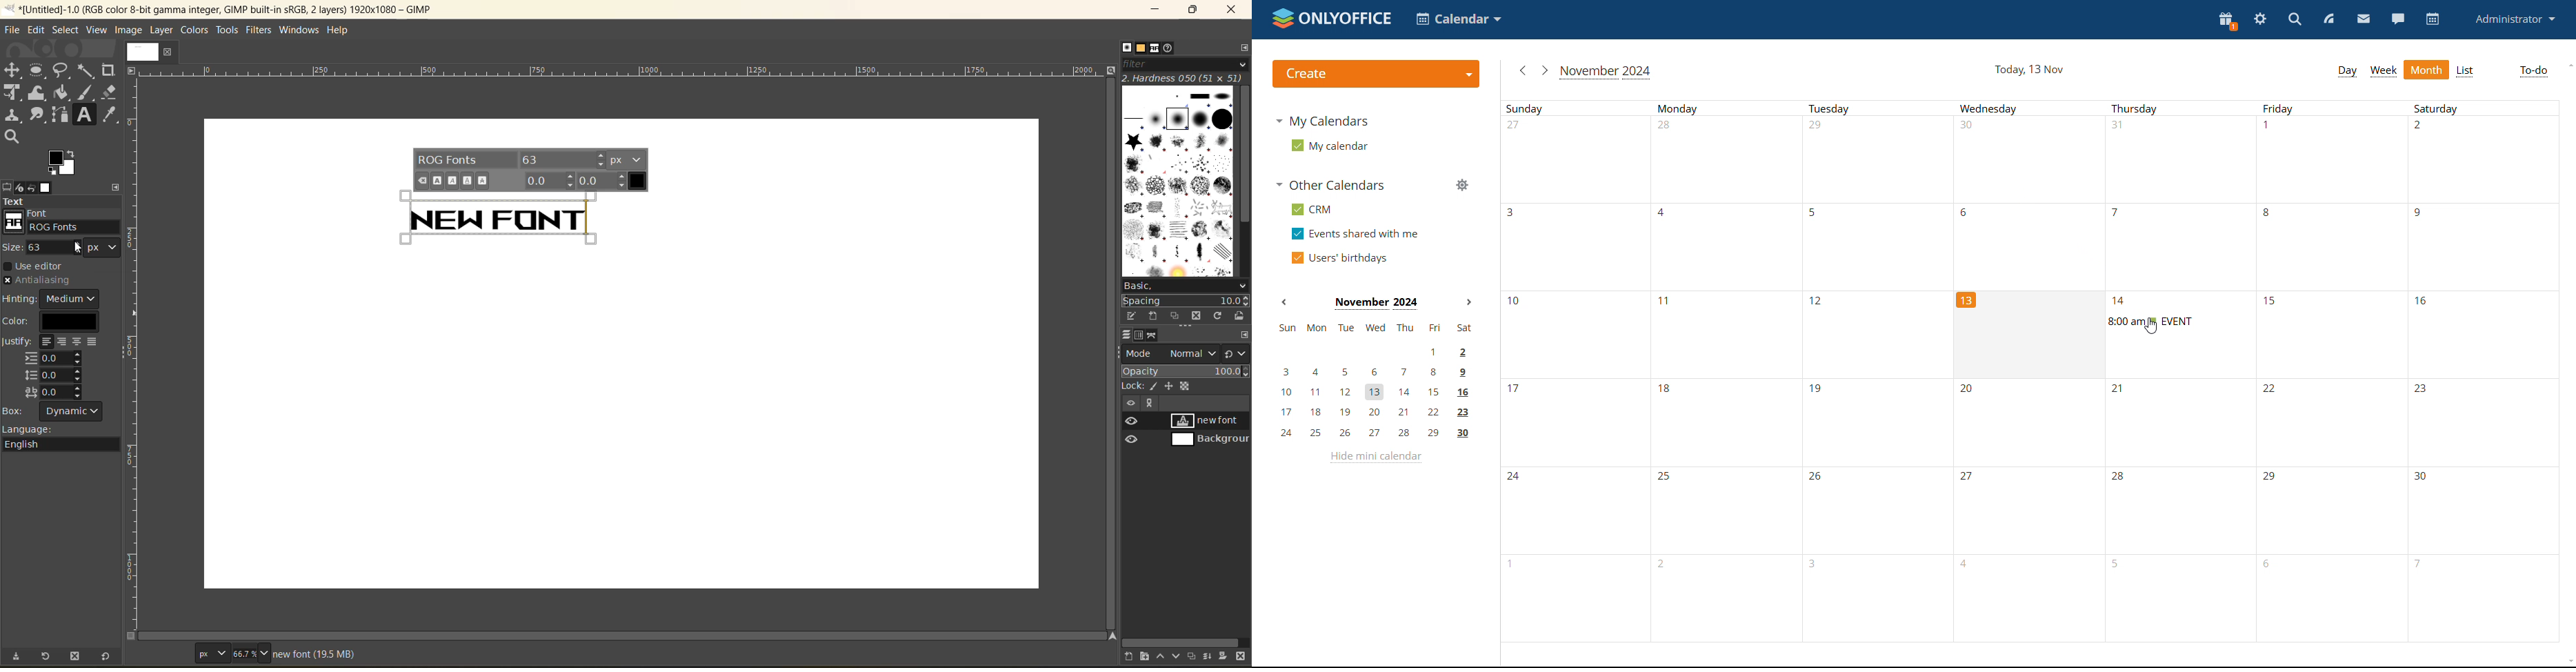 This screenshot has width=2576, height=672. I want to click on current month, so click(1608, 72).